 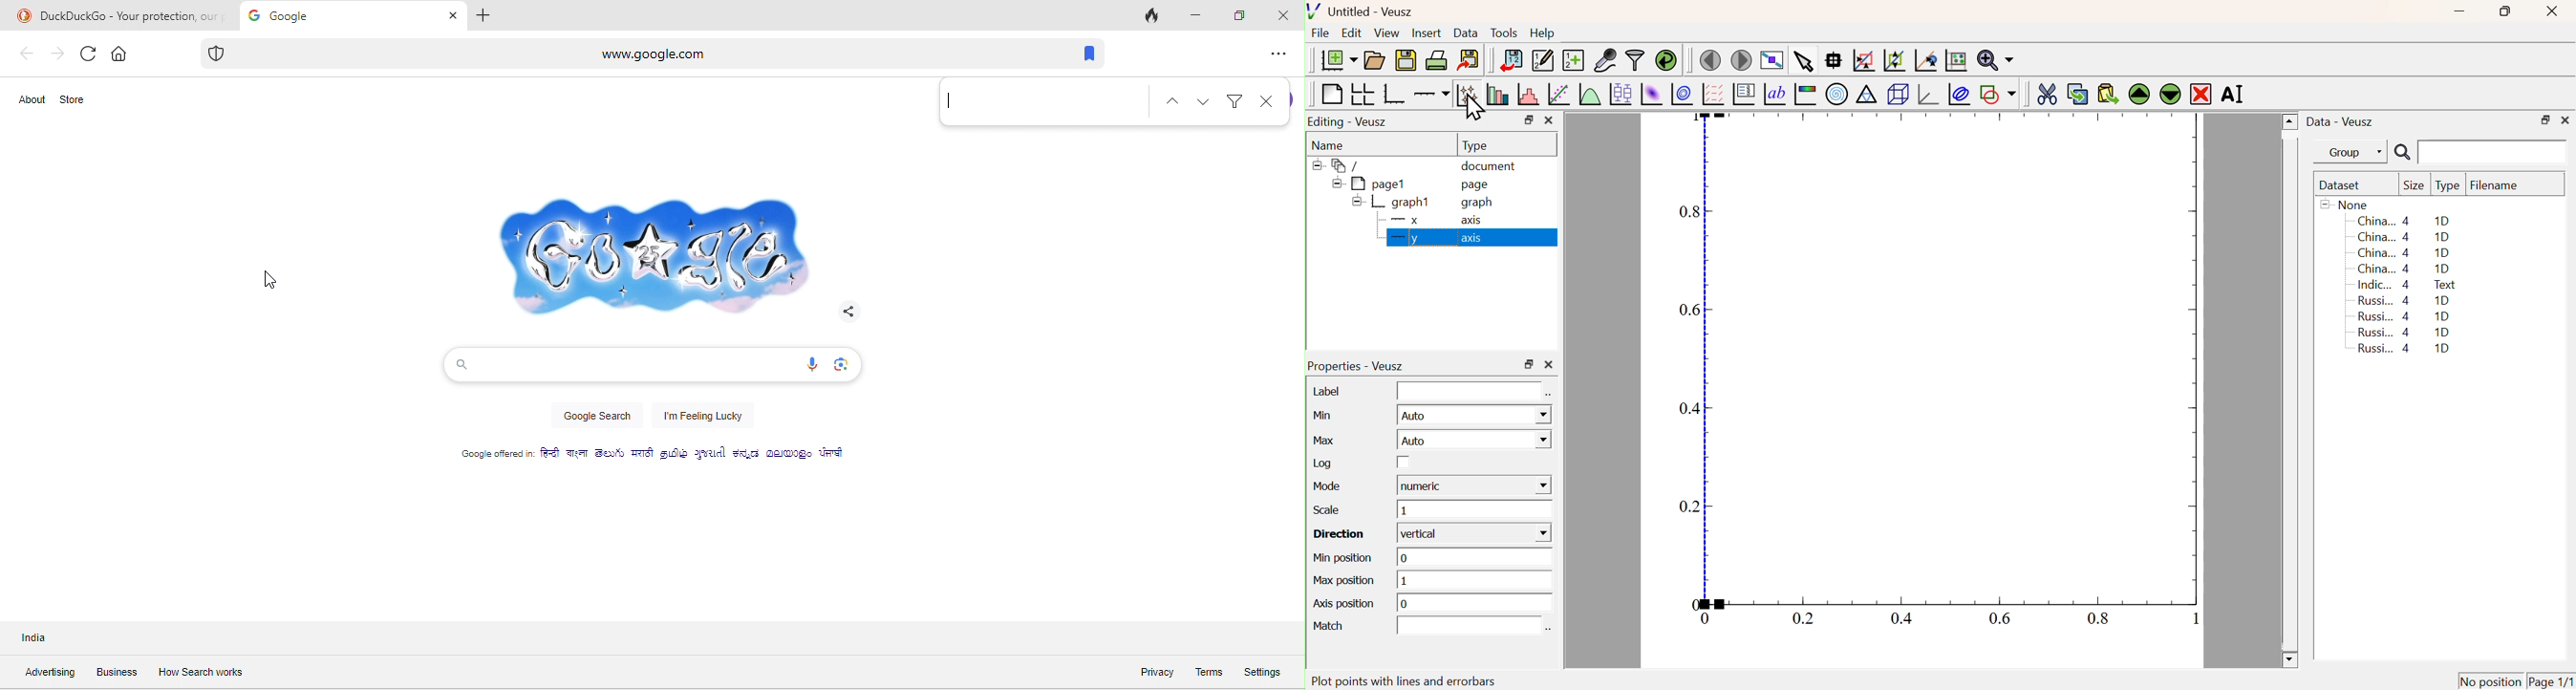 What do you see at coordinates (1711, 61) in the screenshot?
I see `Previous Page` at bounding box center [1711, 61].